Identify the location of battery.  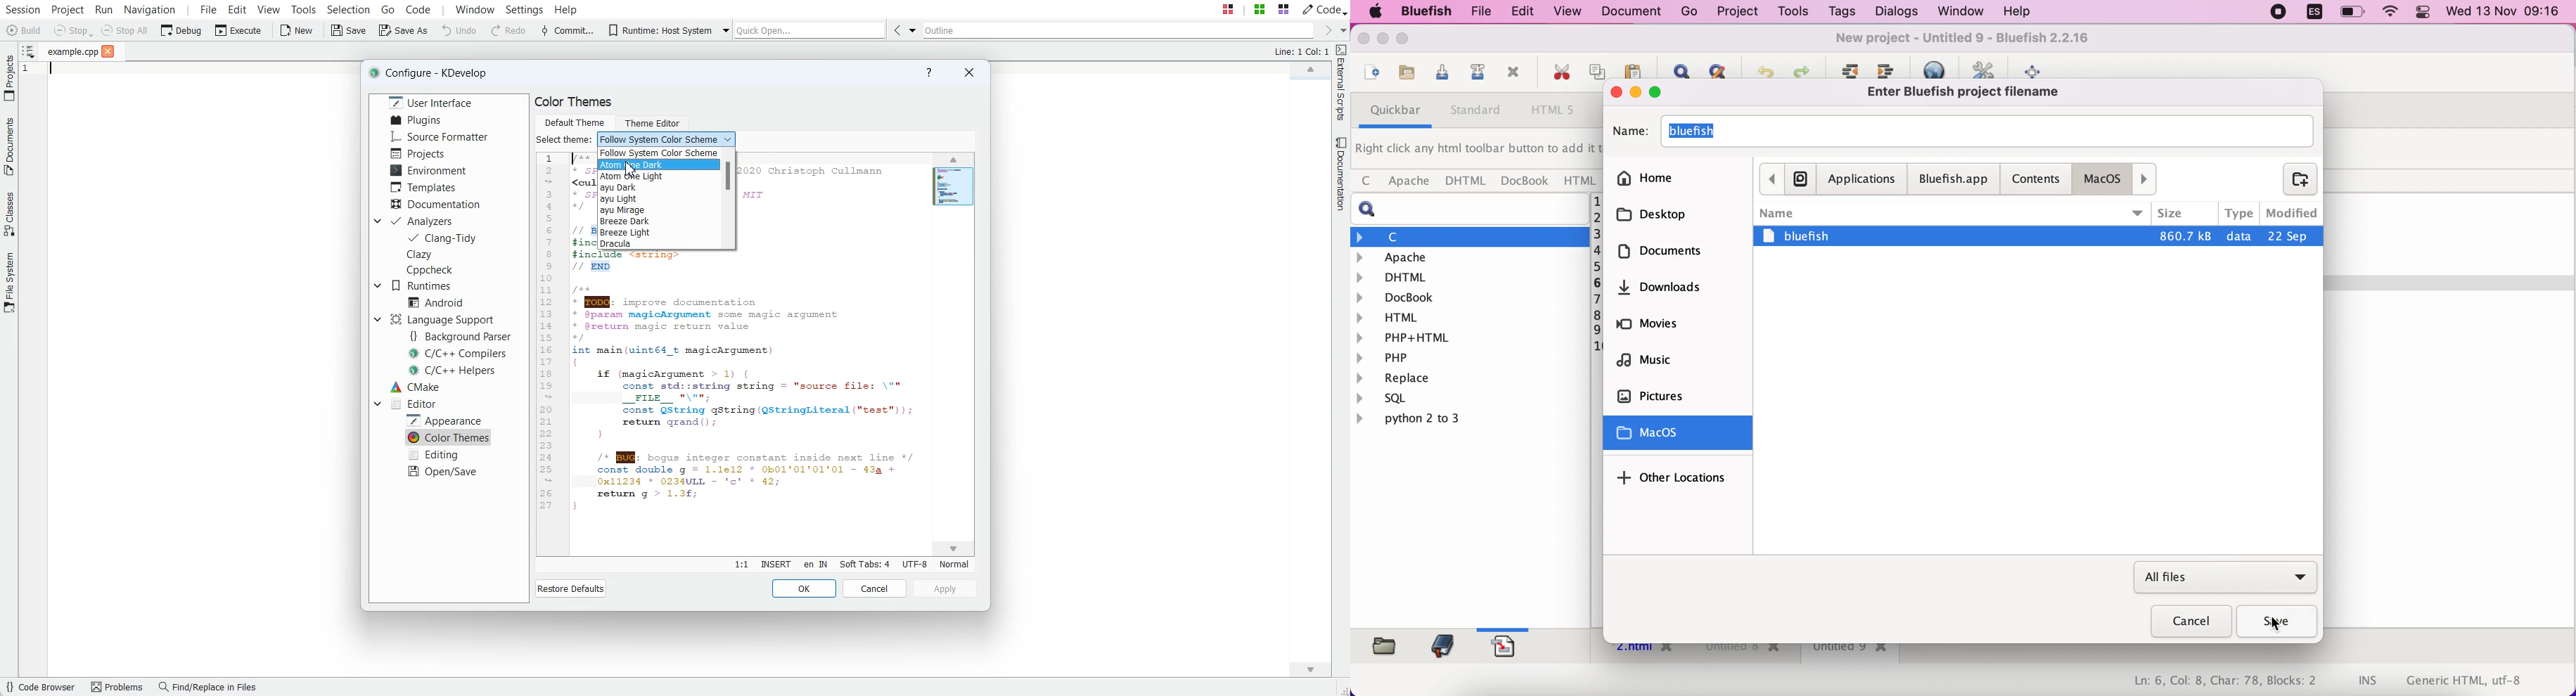
(2354, 12).